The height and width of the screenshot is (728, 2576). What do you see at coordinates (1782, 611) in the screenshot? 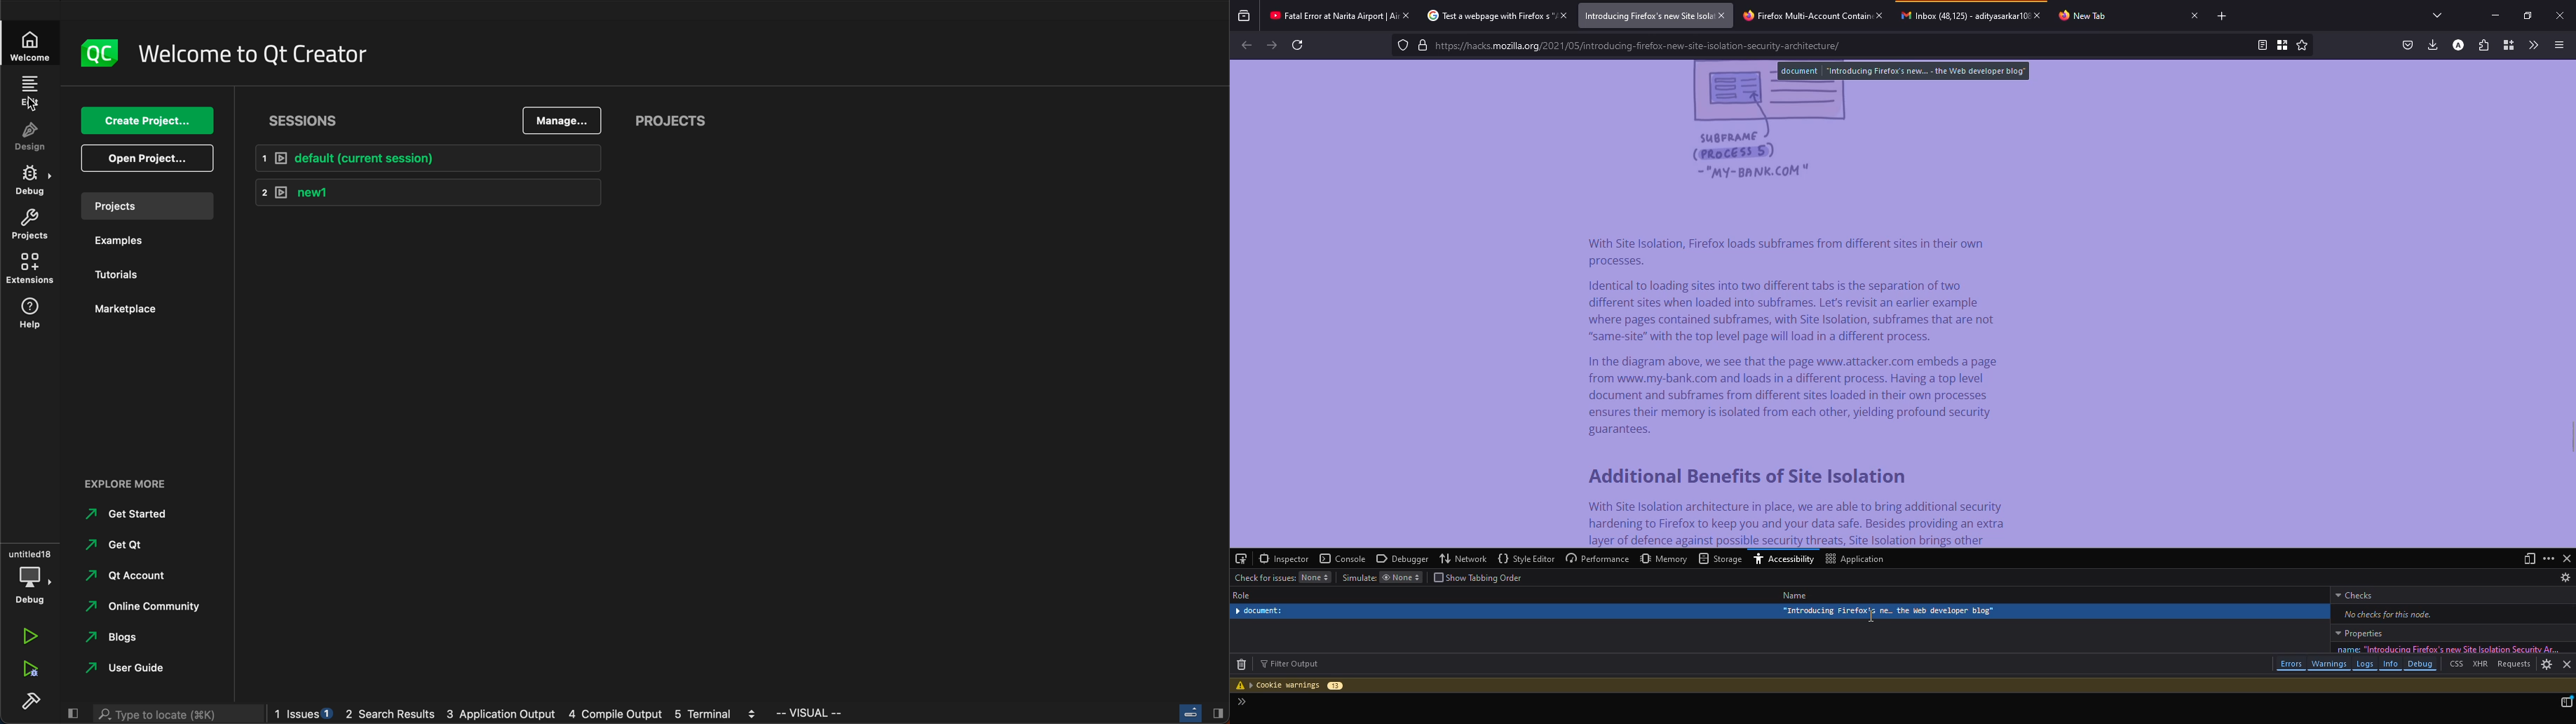
I see `selected` at bounding box center [1782, 611].